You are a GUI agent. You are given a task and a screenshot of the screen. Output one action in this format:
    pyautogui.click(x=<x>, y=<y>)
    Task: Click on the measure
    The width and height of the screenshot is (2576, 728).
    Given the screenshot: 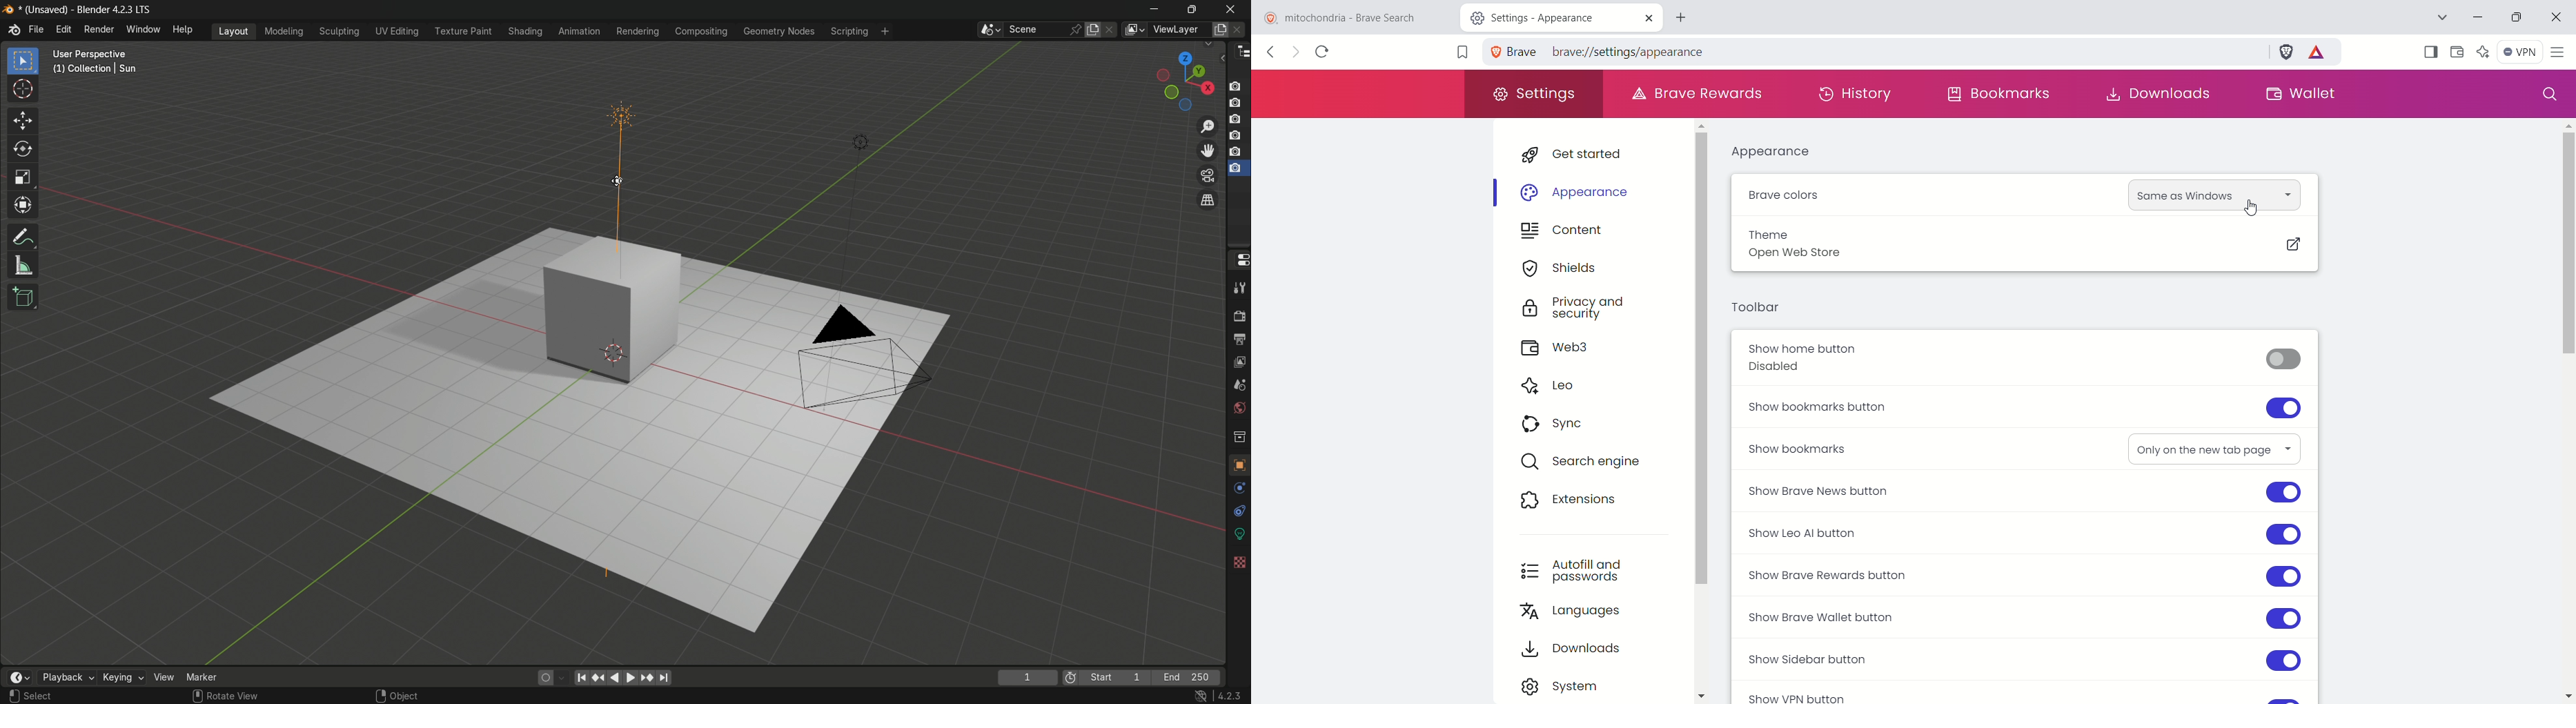 What is the action you would take?
    pyautogui.click(x=25, y=267)
    